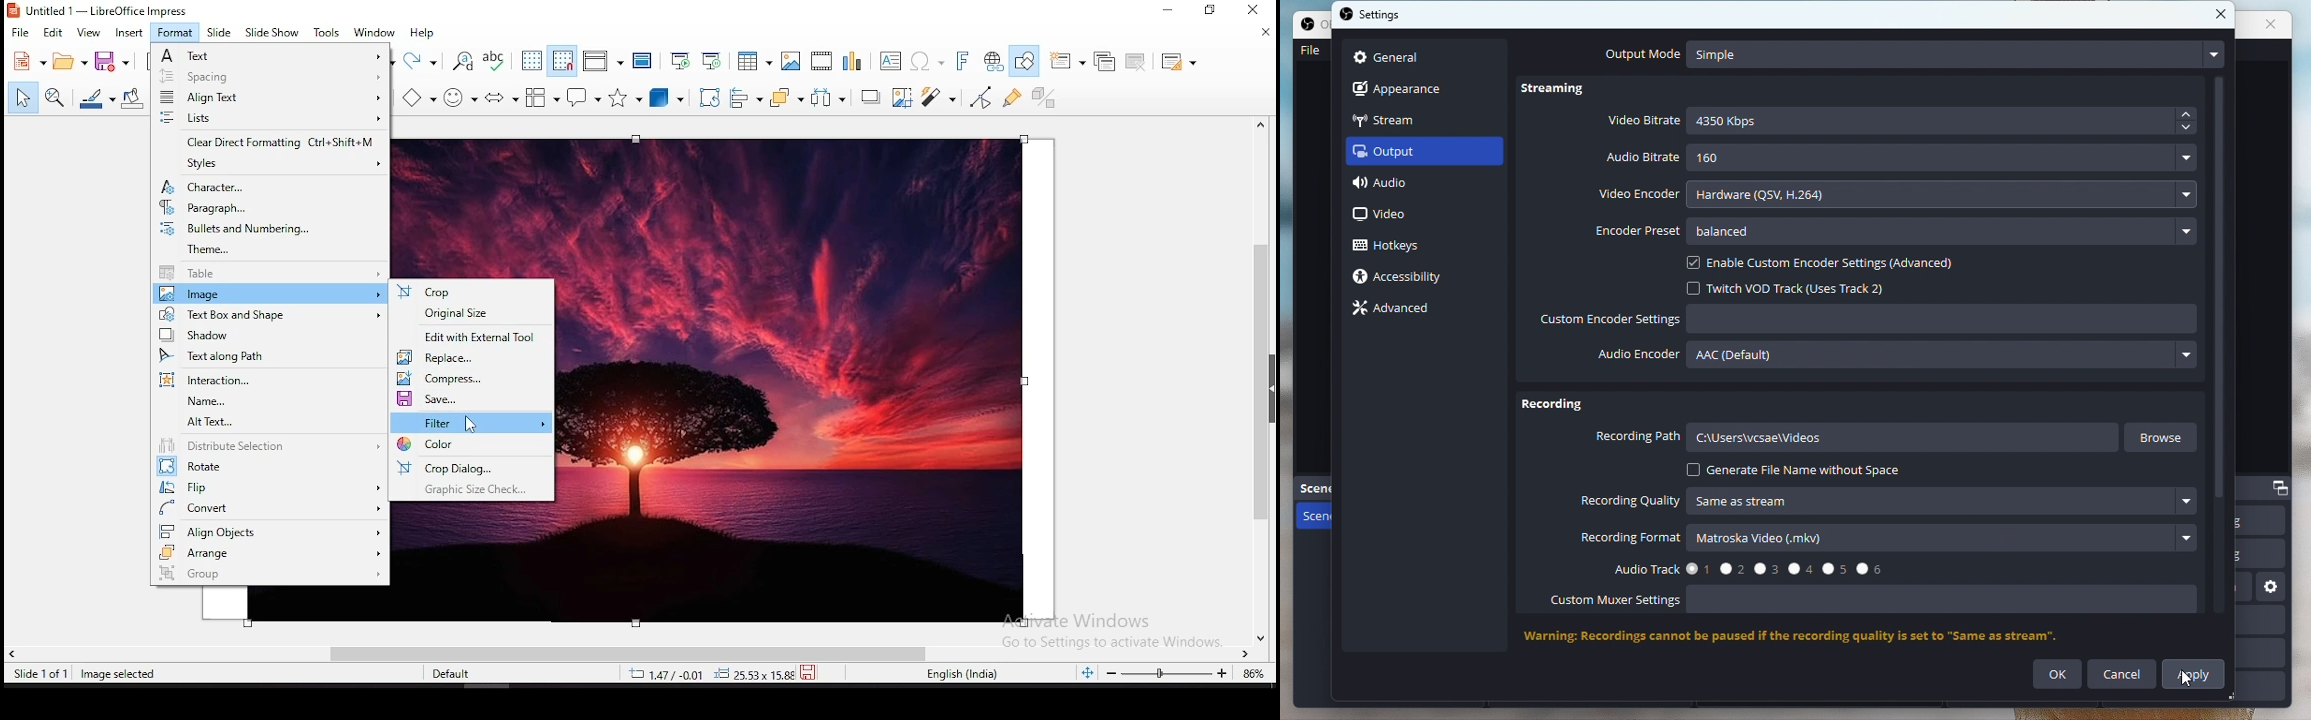 The image size is (2324, 728). Describe the element at coordinates (1385, 215) in the screenshot. I see `video` at that location.